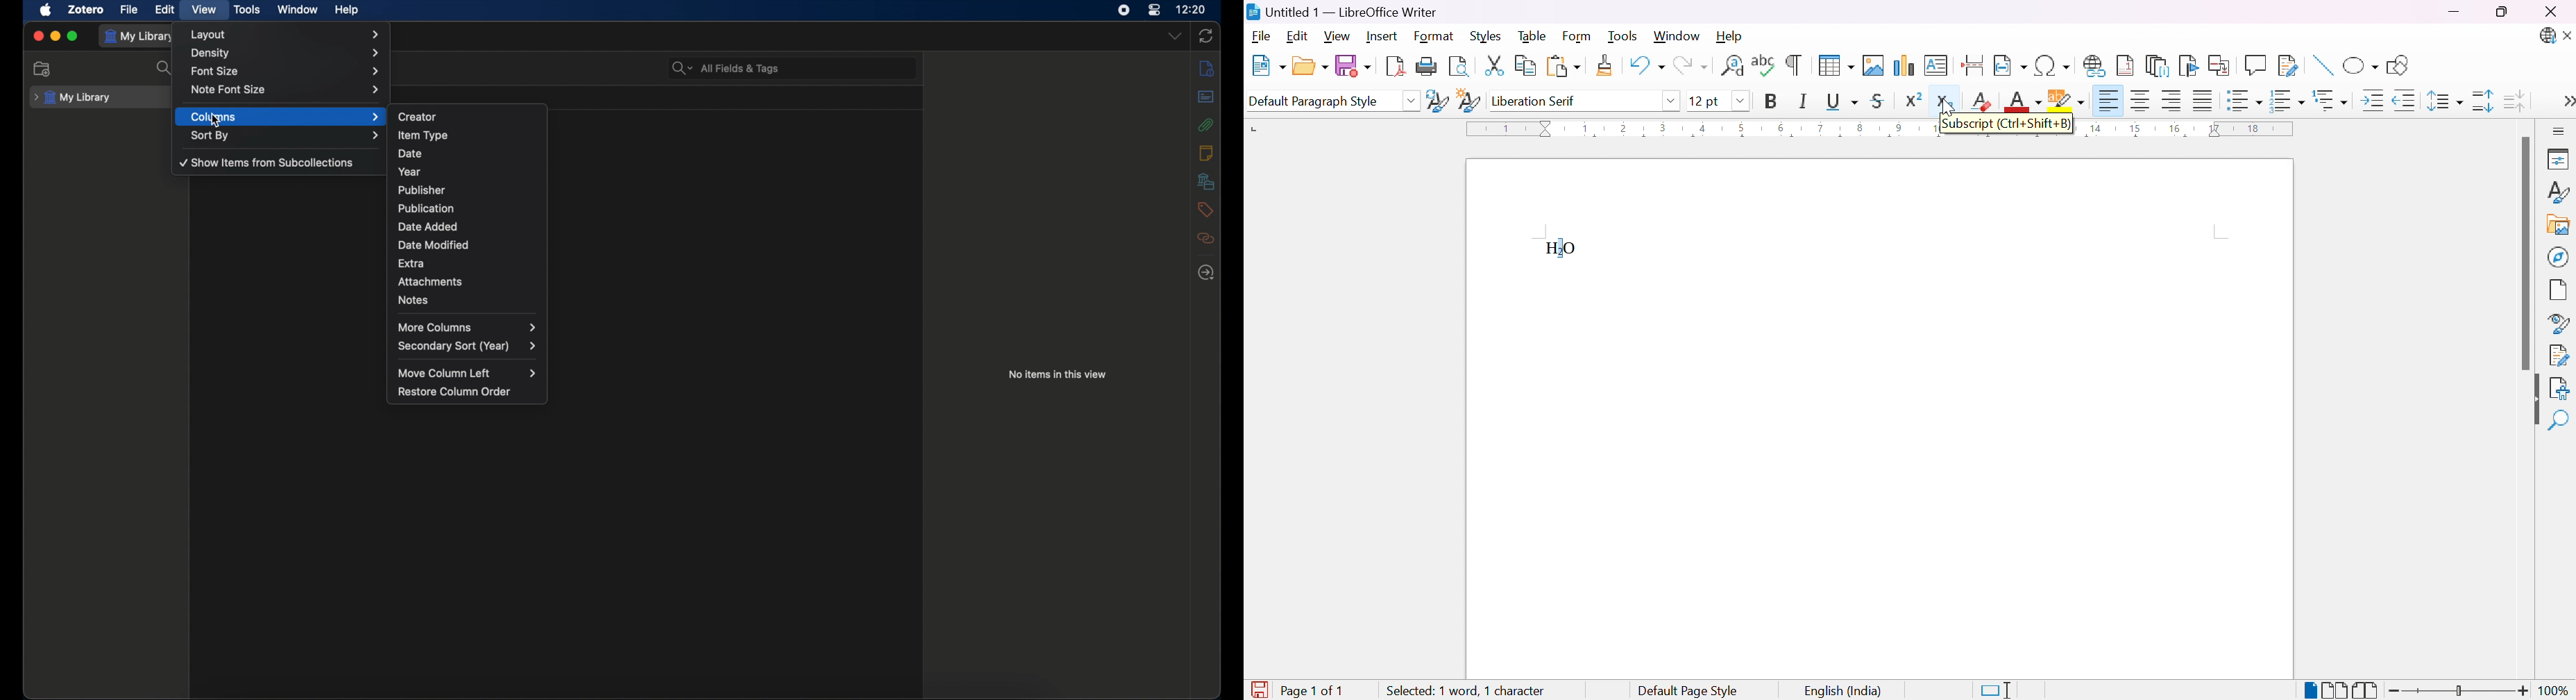  Describe the element at coordinates (427, 227) in the screenshot. I see `date added` at that location.